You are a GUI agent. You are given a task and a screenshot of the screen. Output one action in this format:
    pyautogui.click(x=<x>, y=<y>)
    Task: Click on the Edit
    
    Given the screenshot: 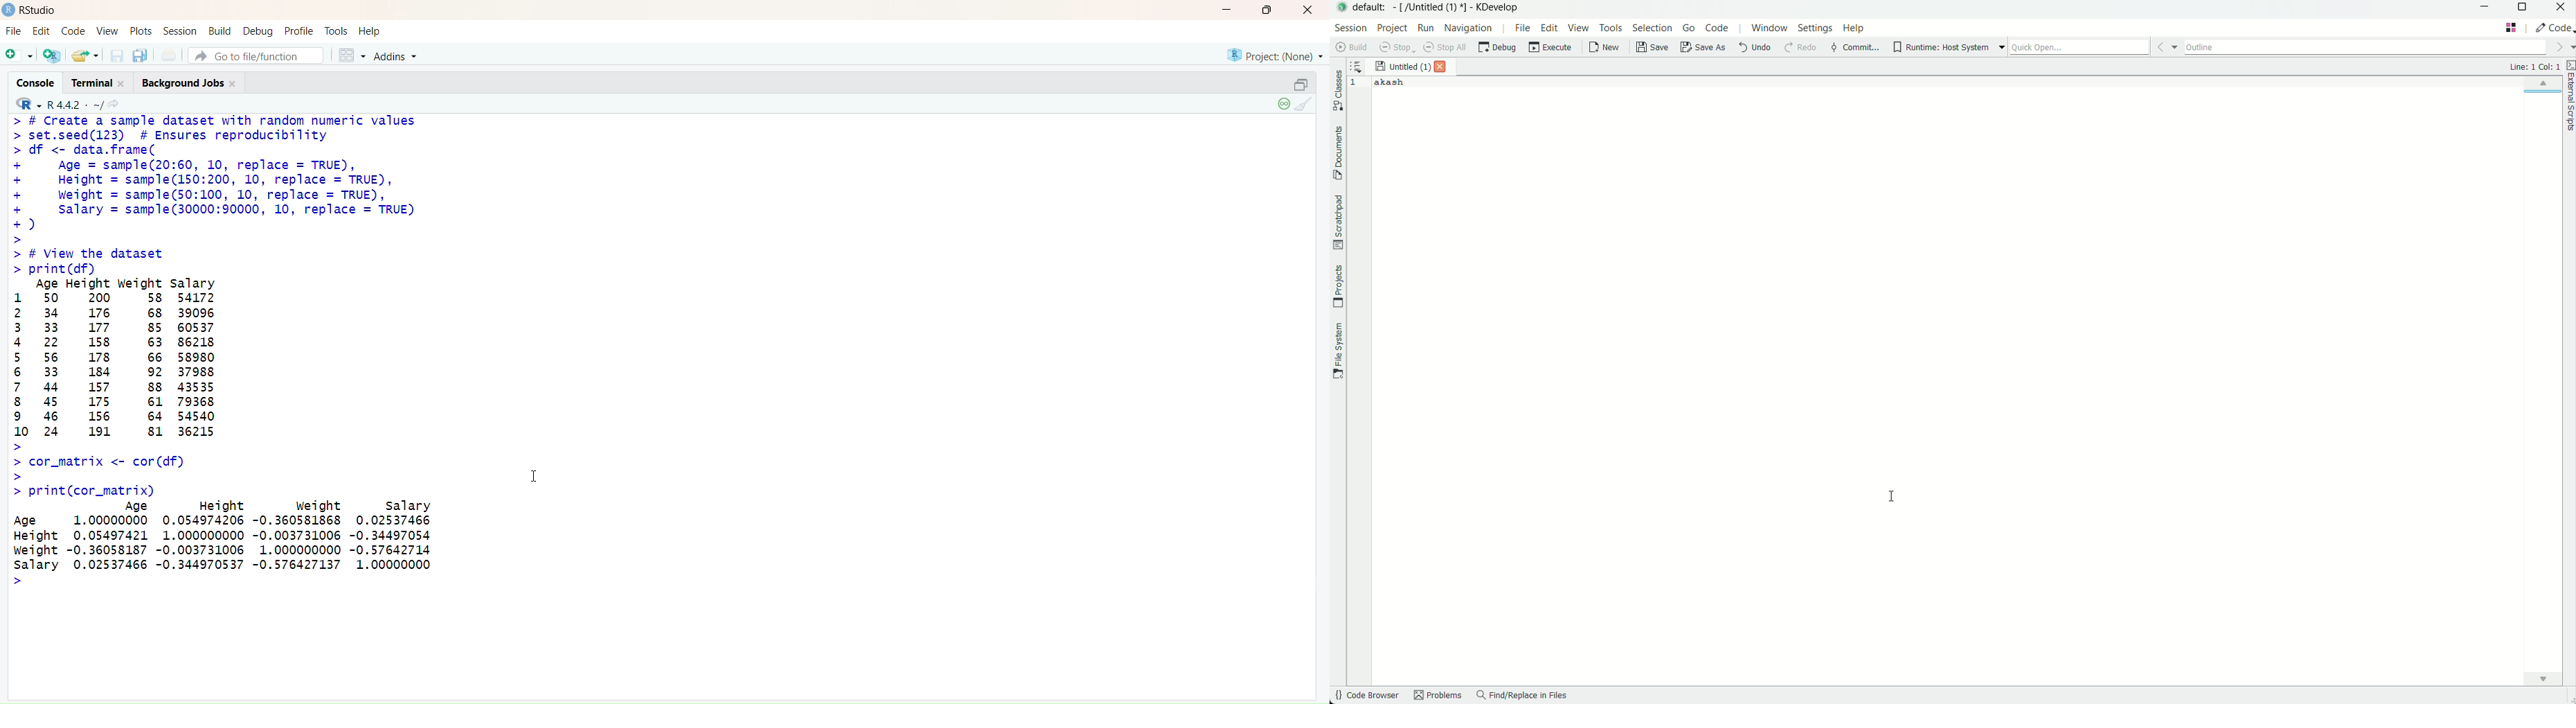 What is the action you would take?
    pyautogui.click(x=42, y=32)
    